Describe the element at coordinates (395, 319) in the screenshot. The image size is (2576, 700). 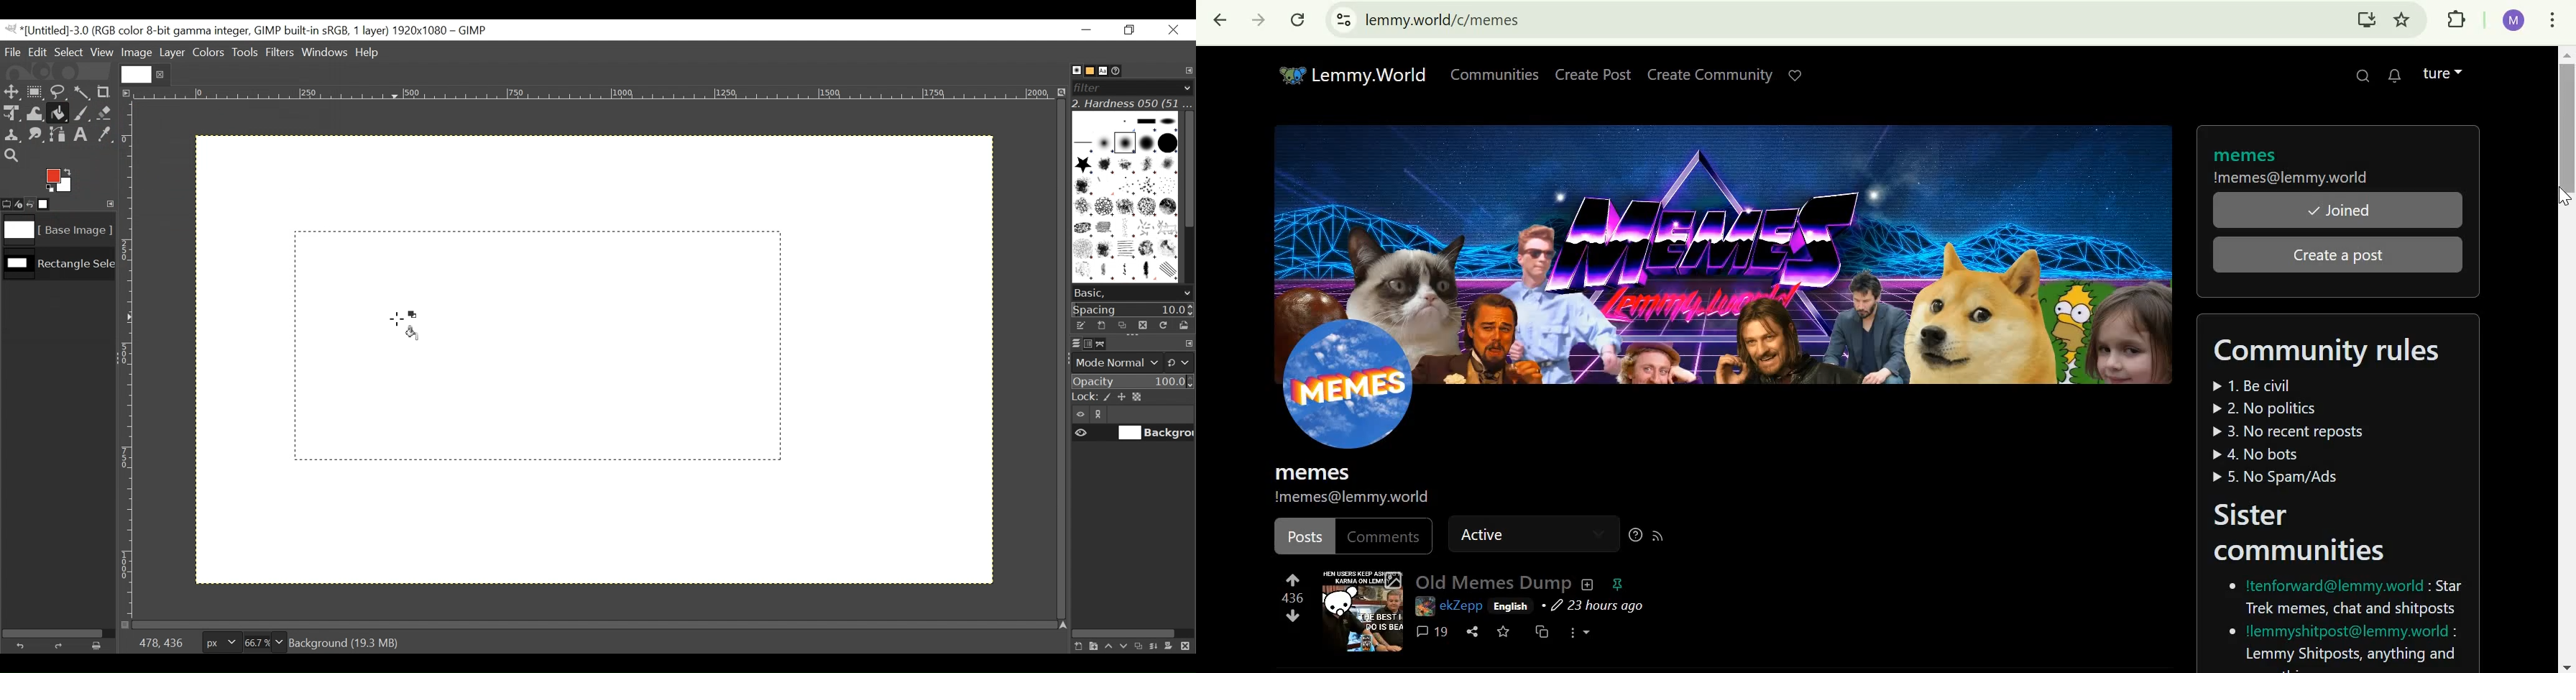
I see `Cursor` at that location.